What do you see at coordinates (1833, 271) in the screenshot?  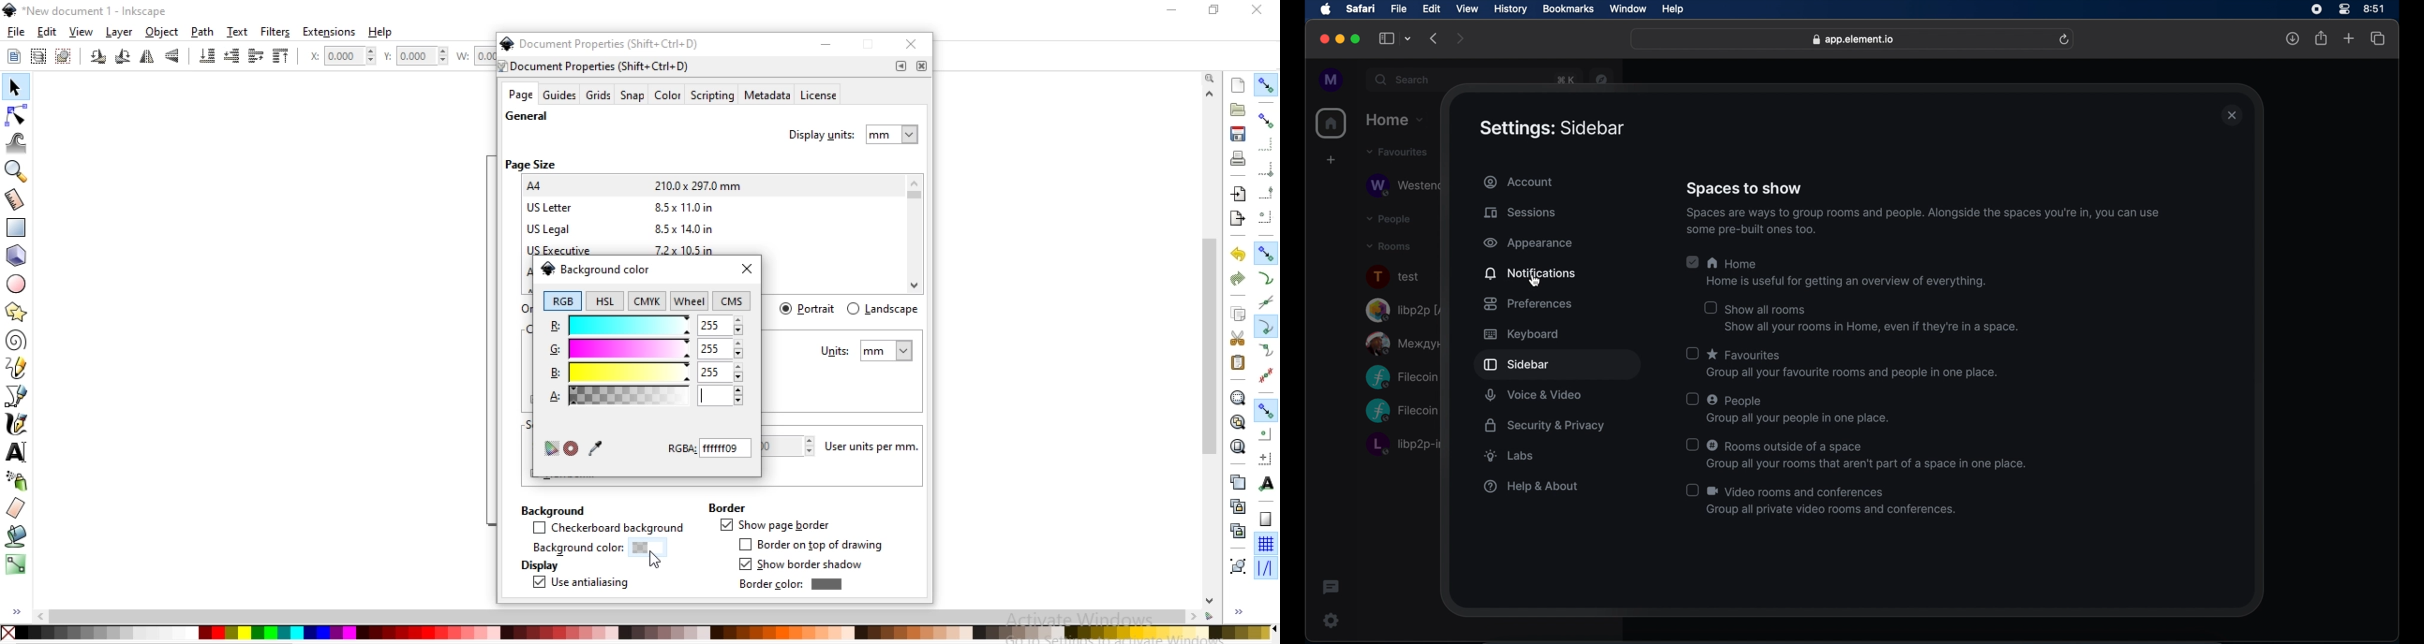 I see `A Home
Home is useful for getting an overview of everything.` at bounding box center [1833, 271].